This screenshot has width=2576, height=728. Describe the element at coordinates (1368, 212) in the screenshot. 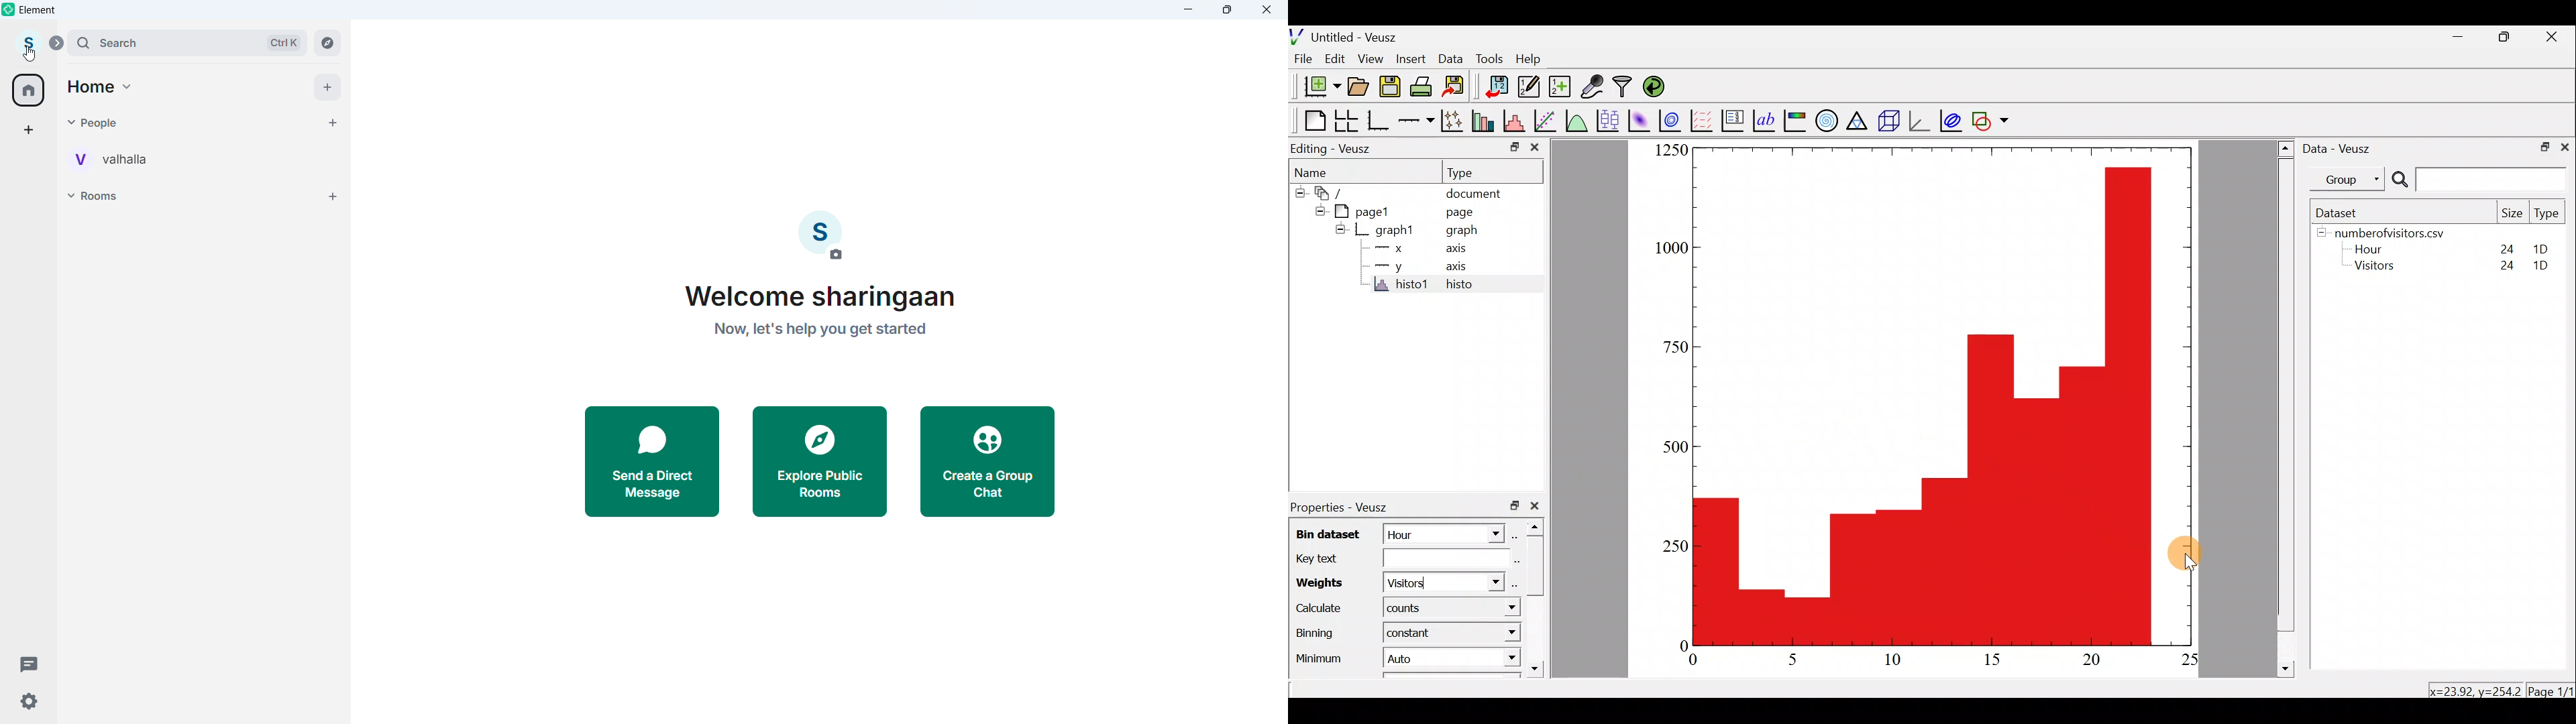

I see `page1` at that location.